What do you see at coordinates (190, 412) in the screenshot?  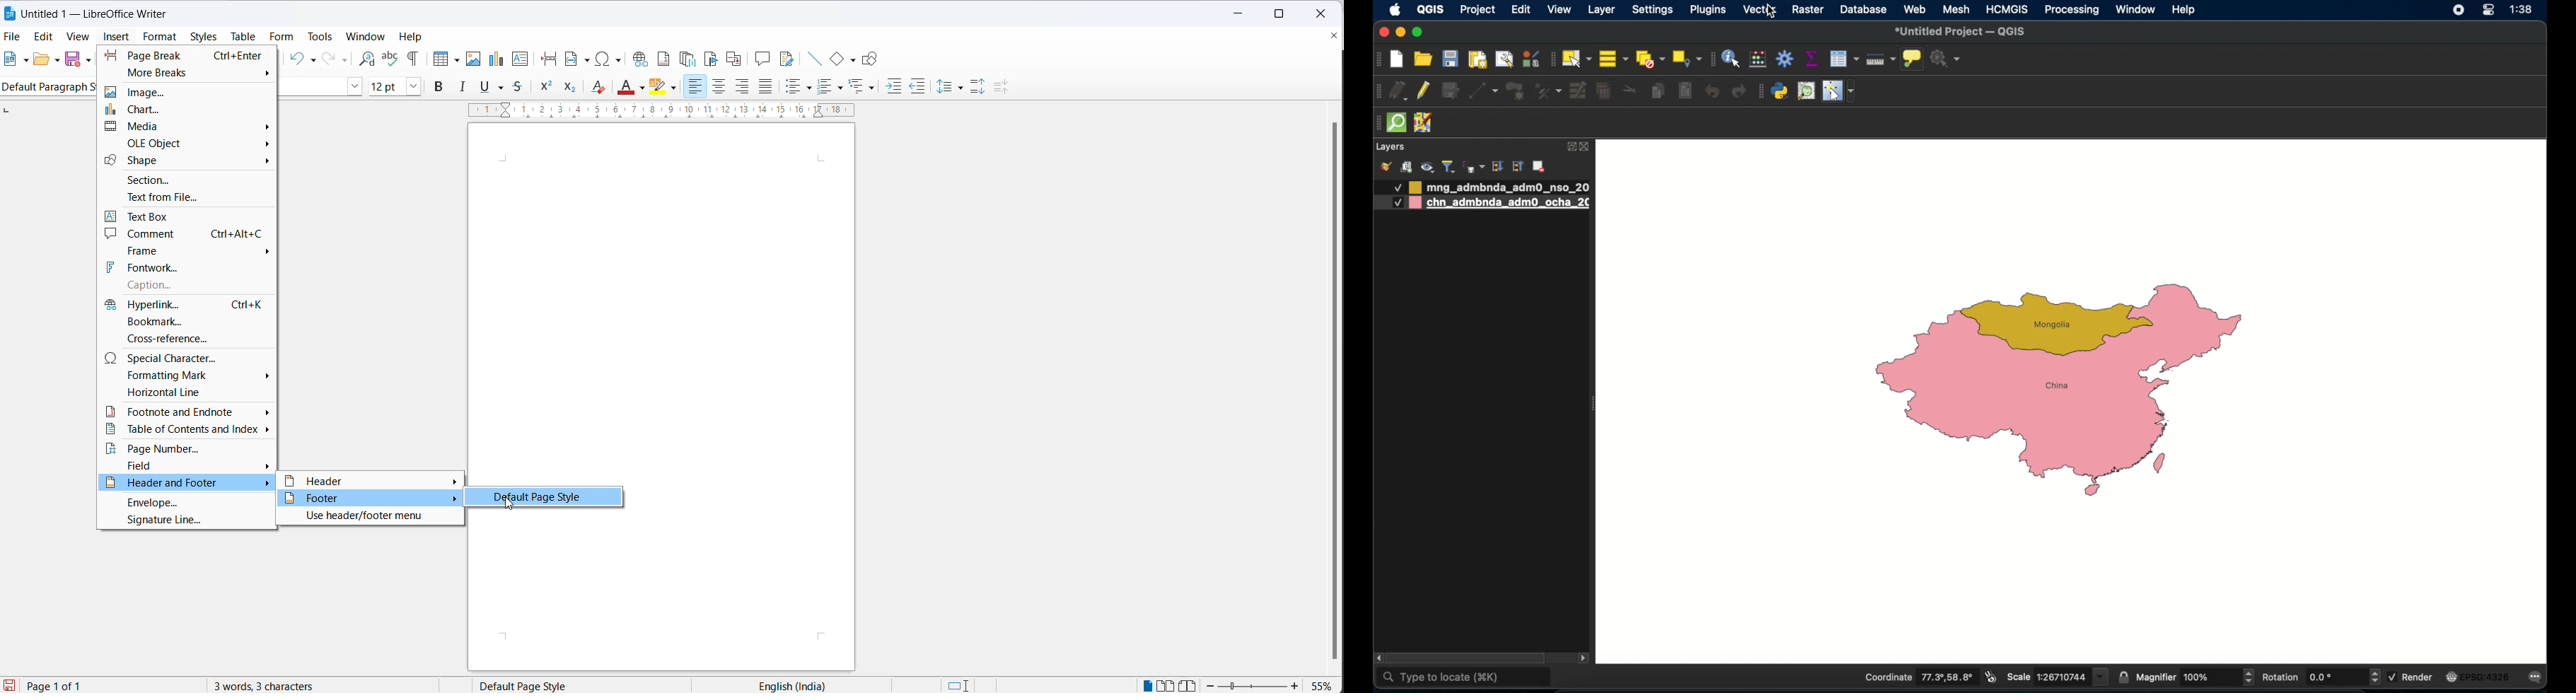 I see `footnote and endnote` at bounding box center [190, 412].